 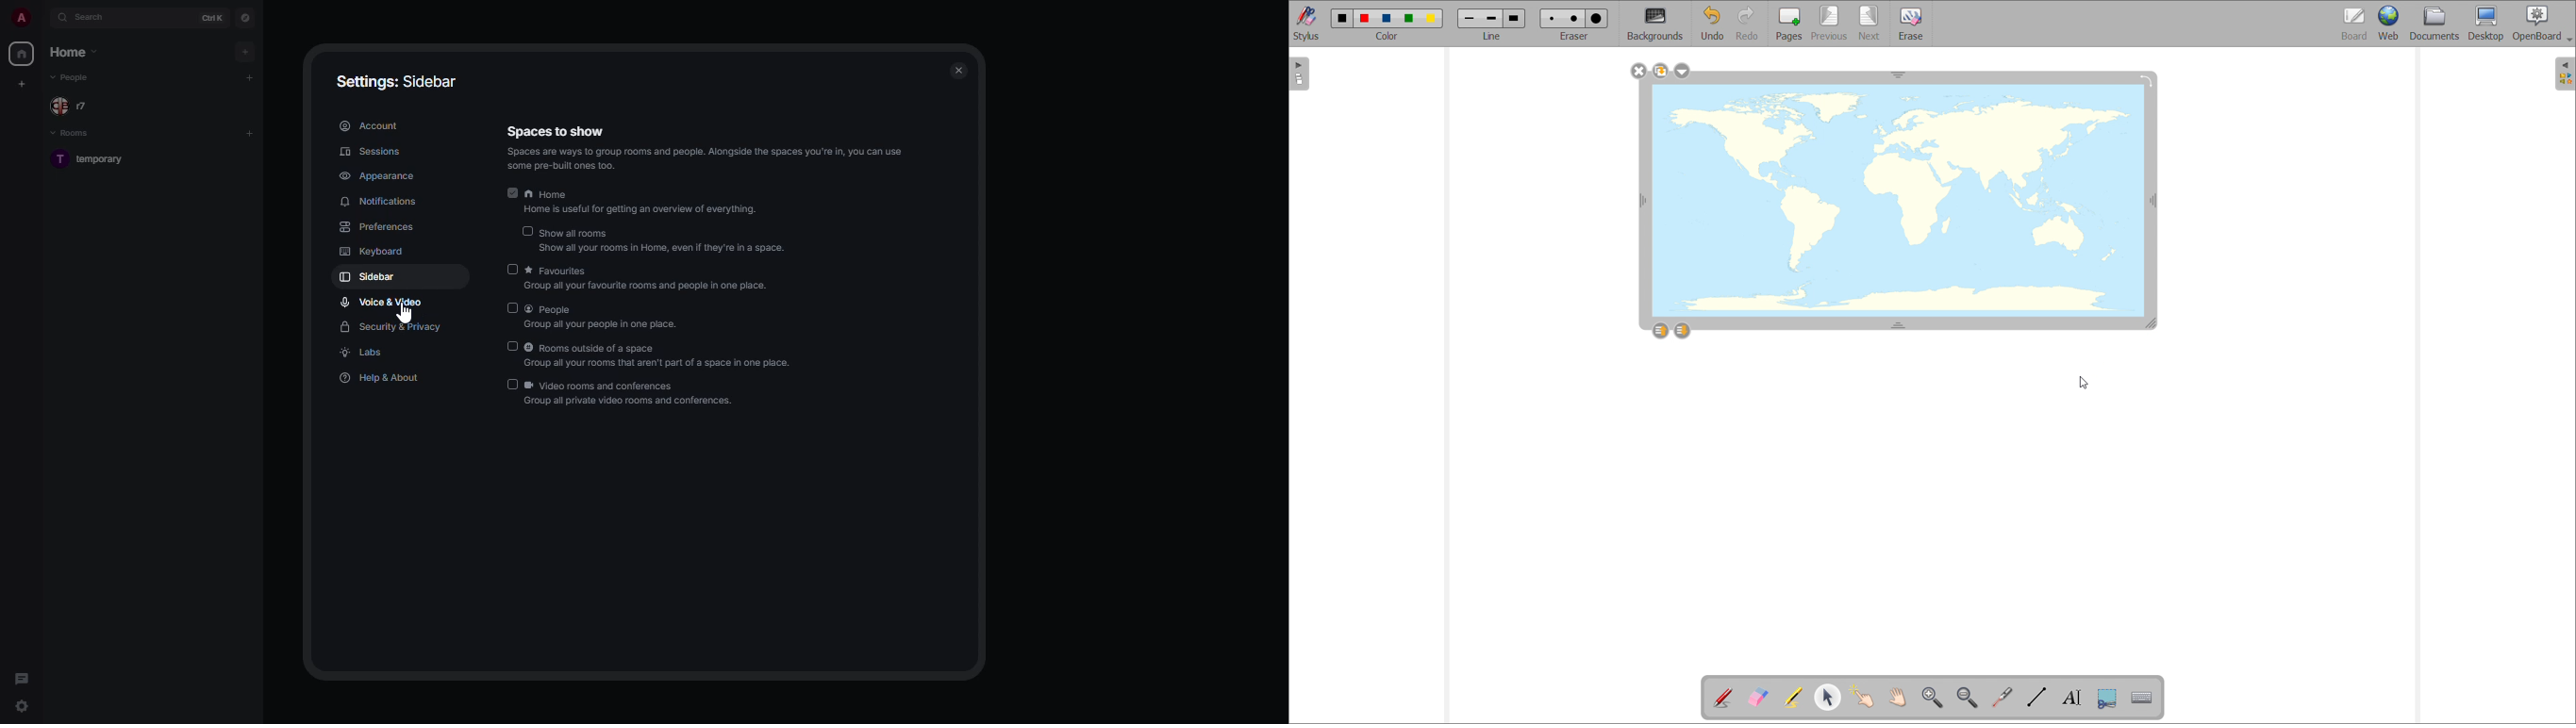 What do you see at coordinates (22, 706) in the screenshot?
I see `quick settings` at bounding box center [22, 706].